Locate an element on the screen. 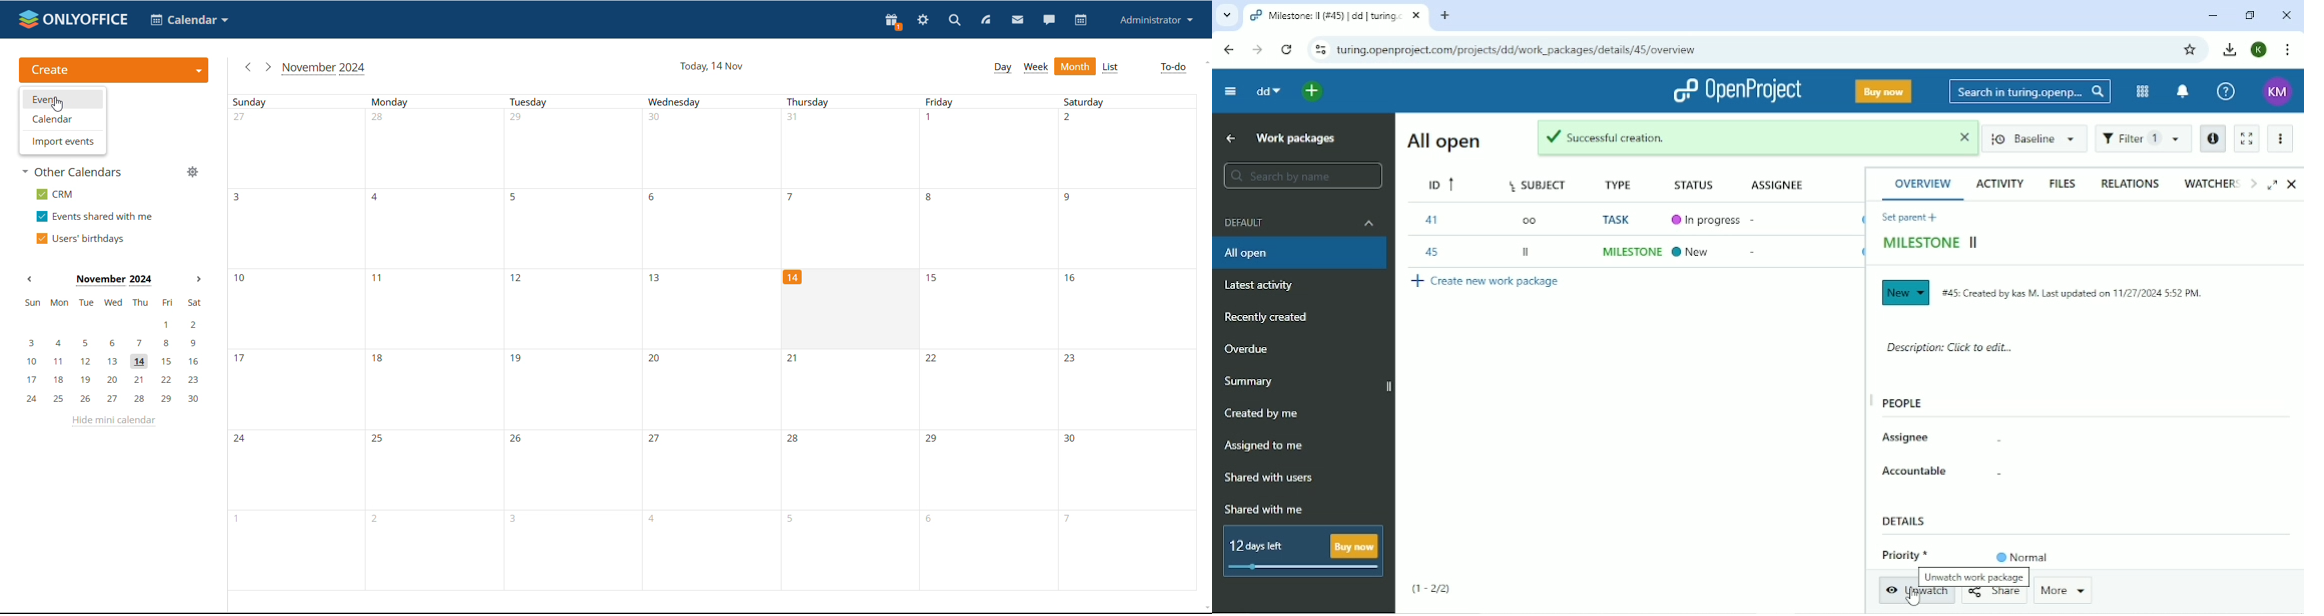 The height and width of the screenshot is (616, 2324). New is located at coordinates (1693, 252).